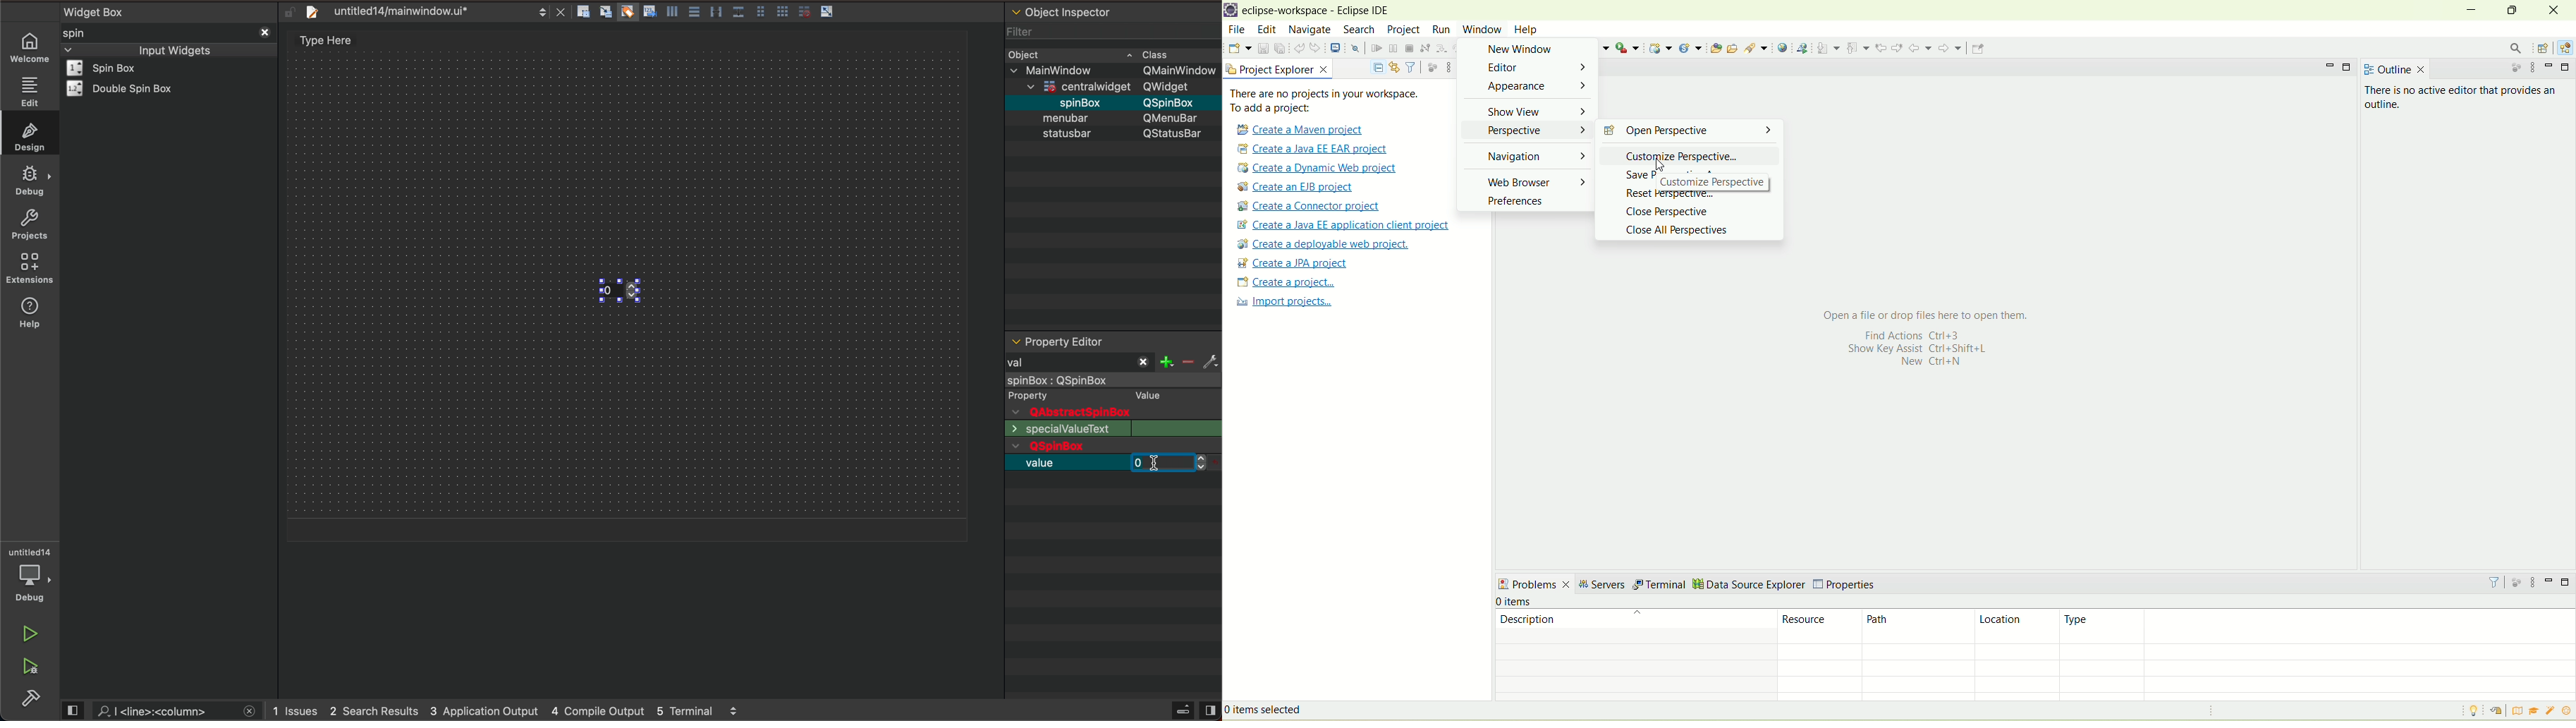  What do you see at coordinates (171, 11) in the screenshot?
I see `widget box` at bounding box center [171, 11].